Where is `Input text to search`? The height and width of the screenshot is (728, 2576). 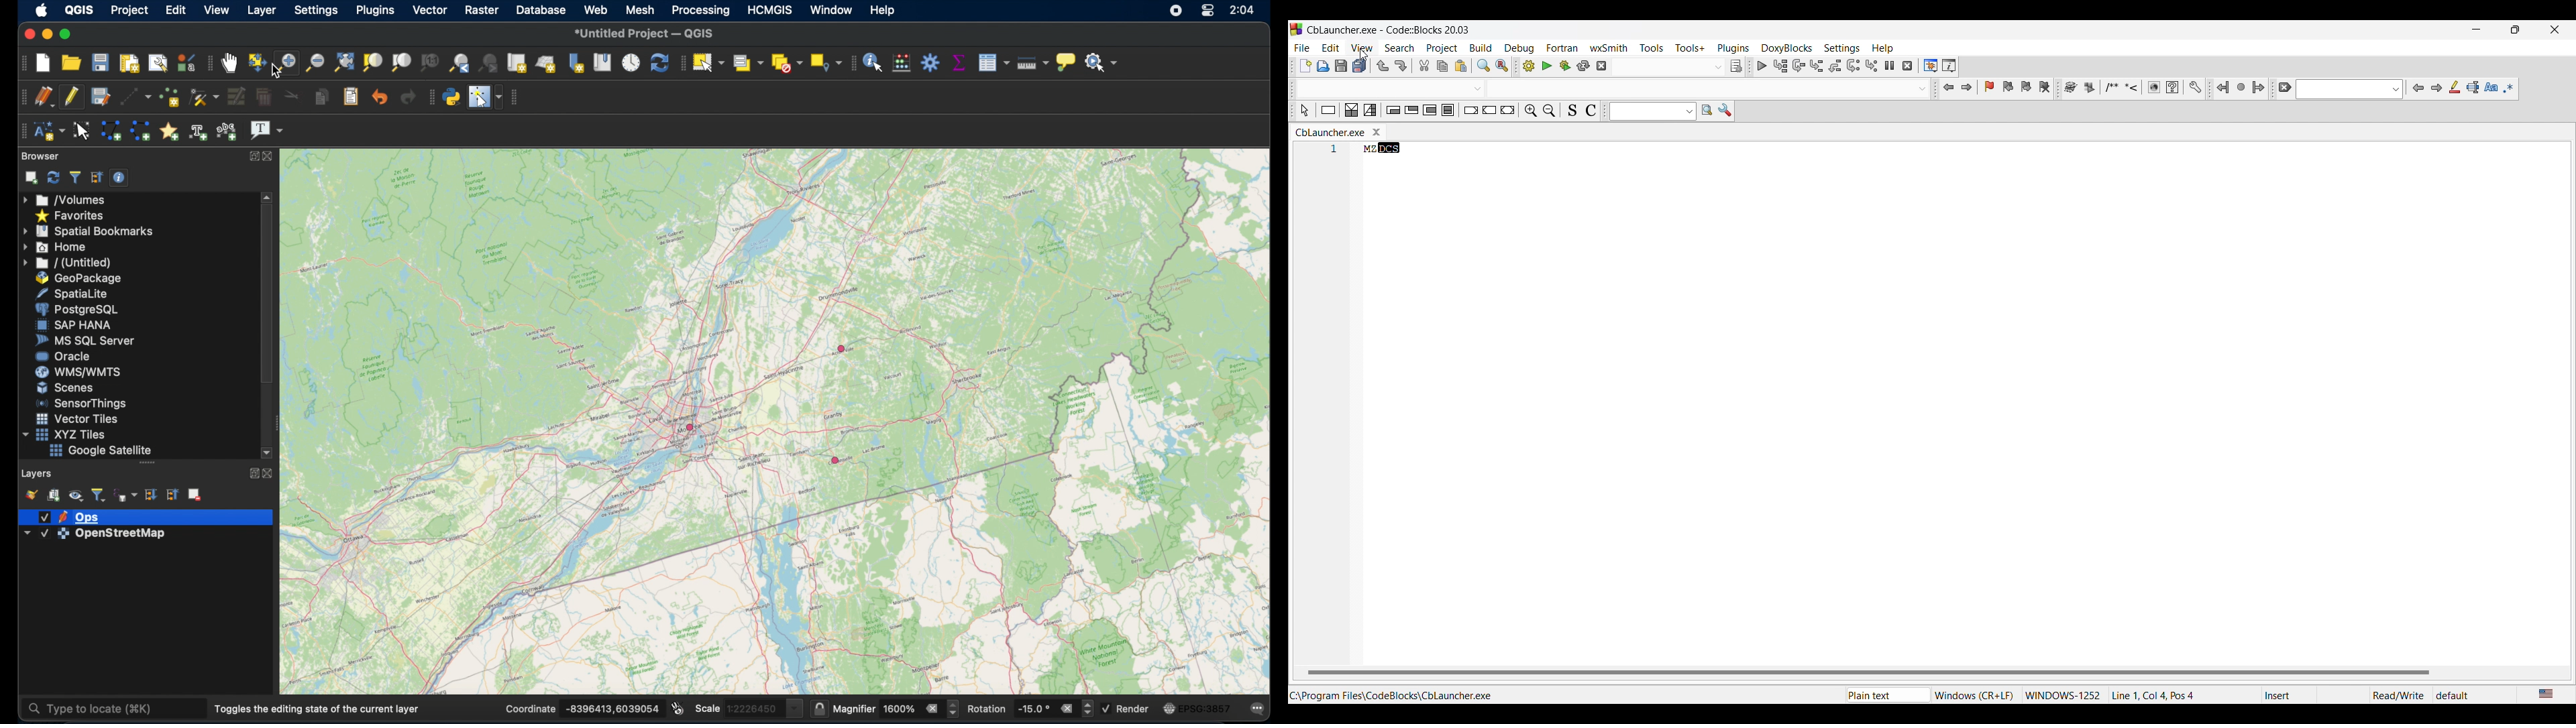 Input text to search is located at coordinates (1646, 111).